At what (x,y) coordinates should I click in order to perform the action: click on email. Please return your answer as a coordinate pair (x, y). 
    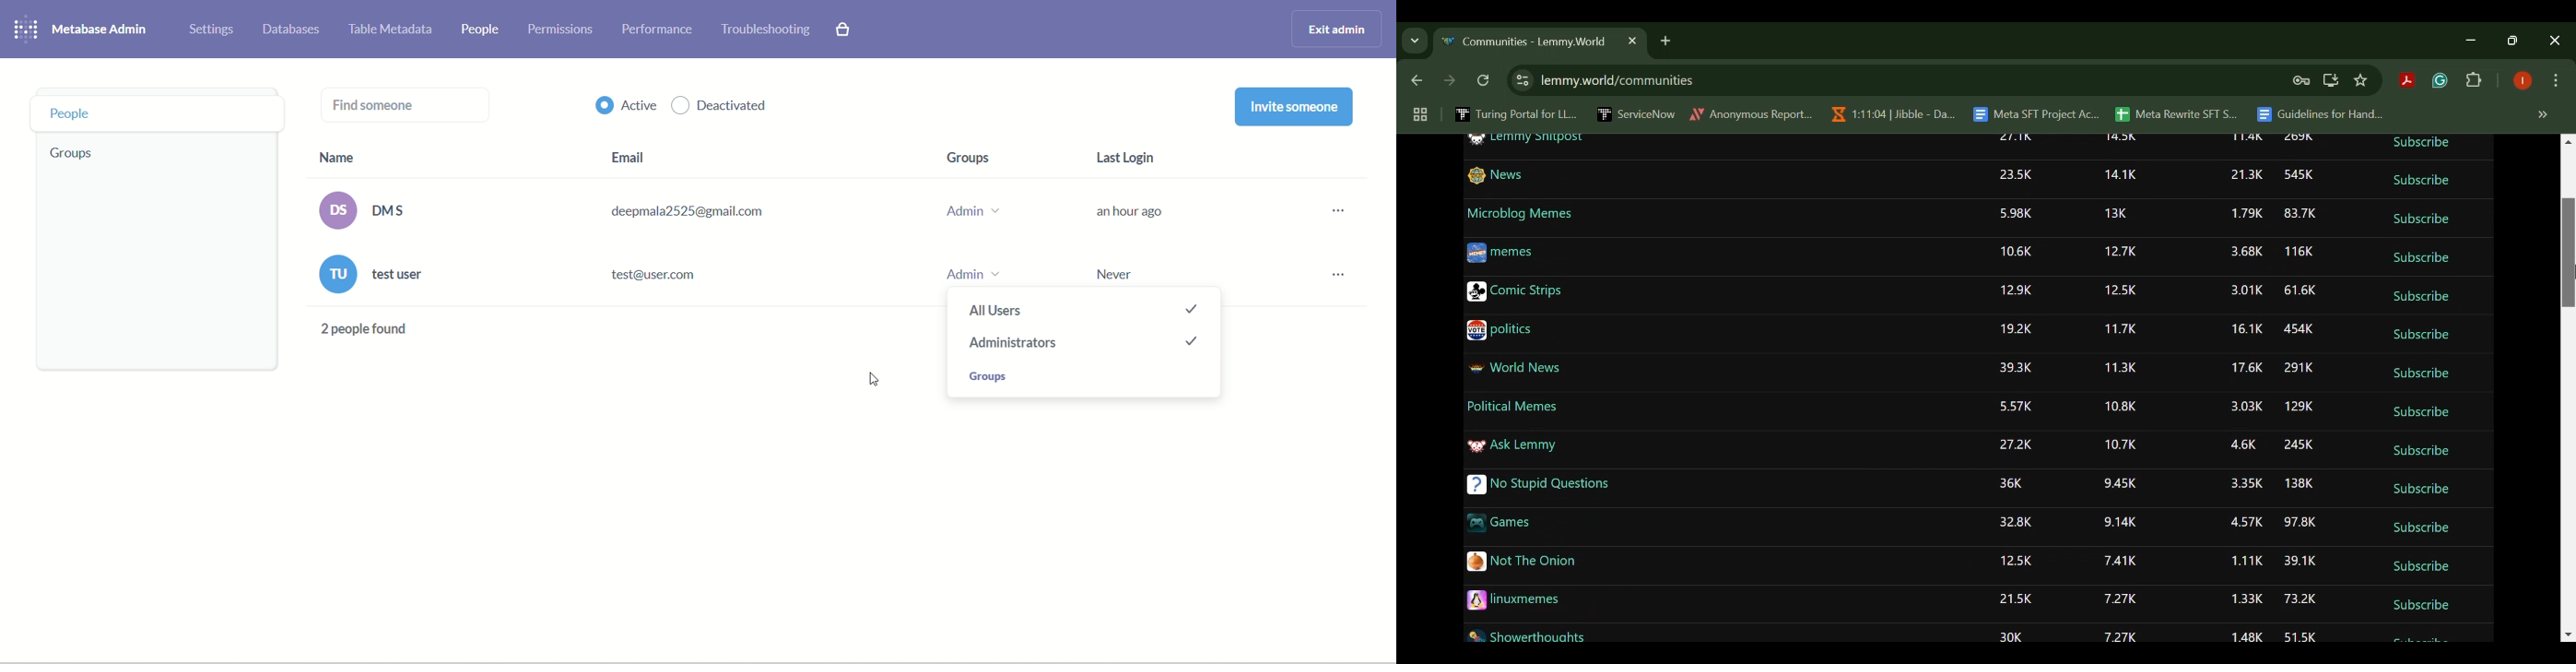
    Looking at the image, I should click on (680, 226).